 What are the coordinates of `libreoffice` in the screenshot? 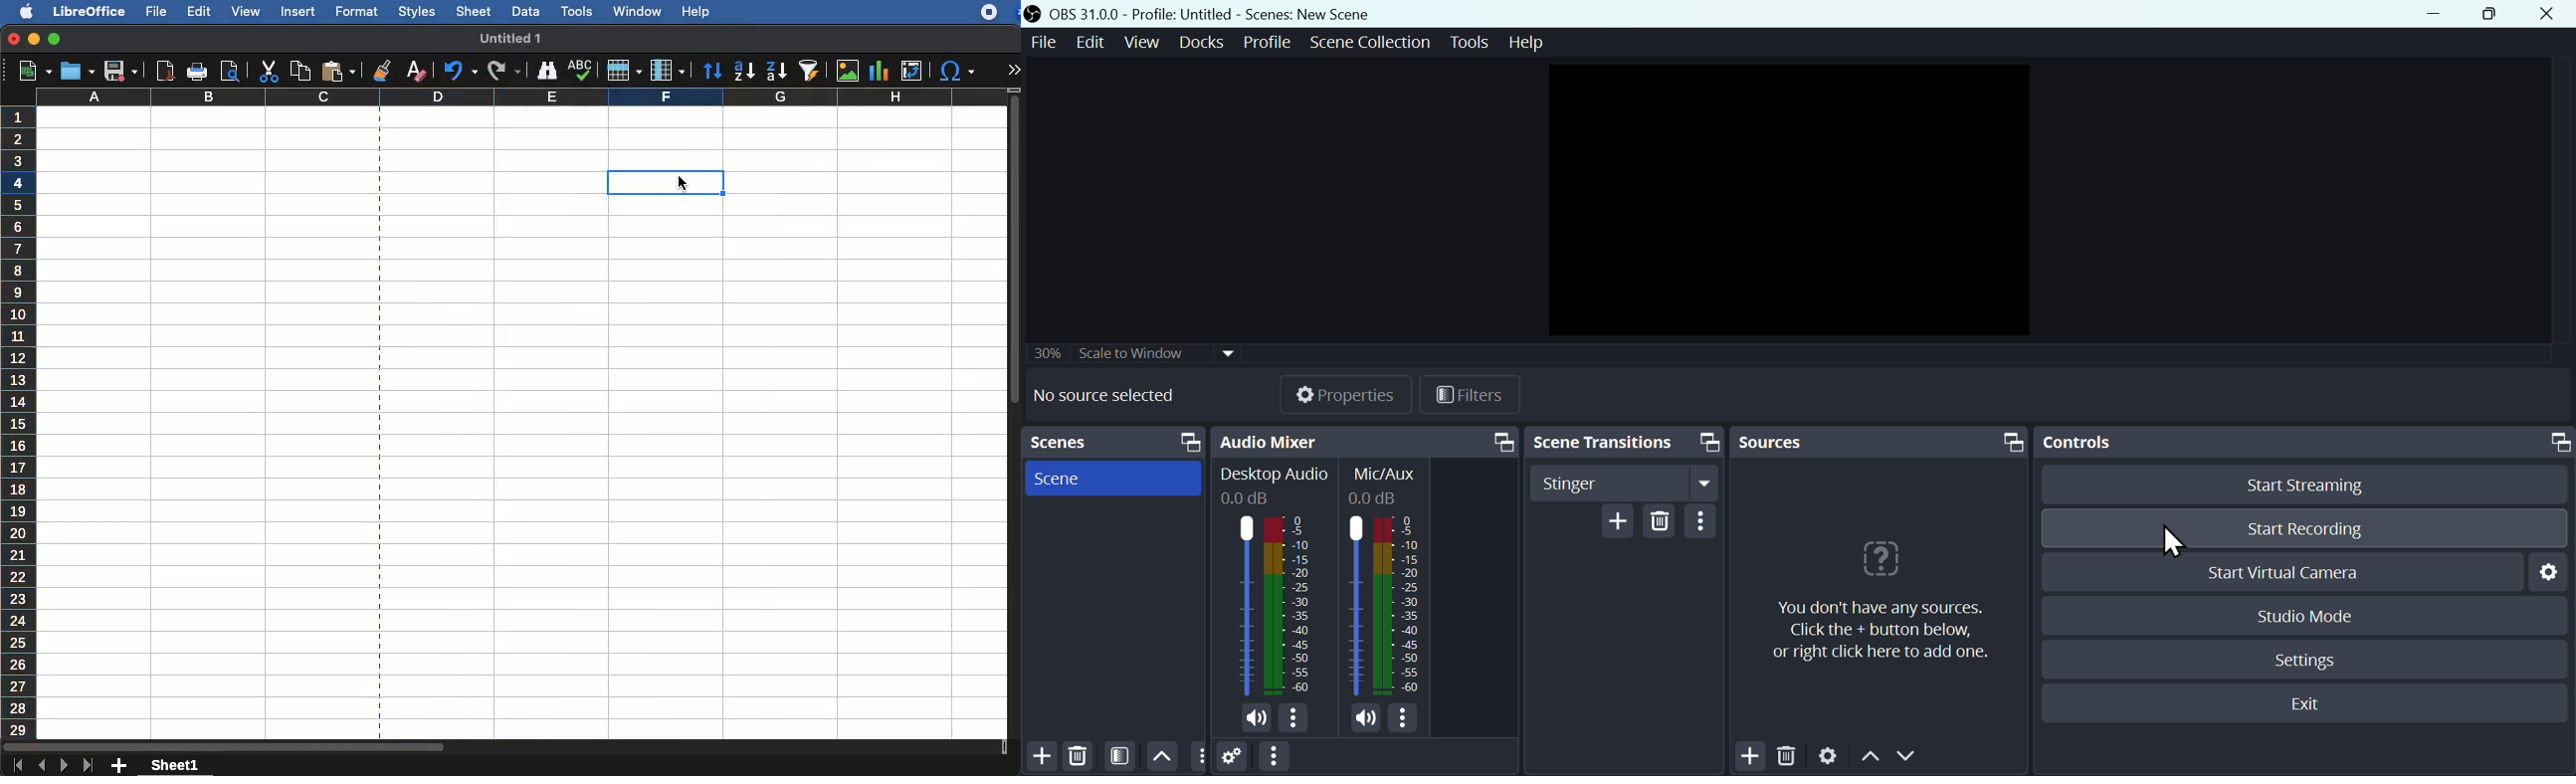 It's located at (87, 10).